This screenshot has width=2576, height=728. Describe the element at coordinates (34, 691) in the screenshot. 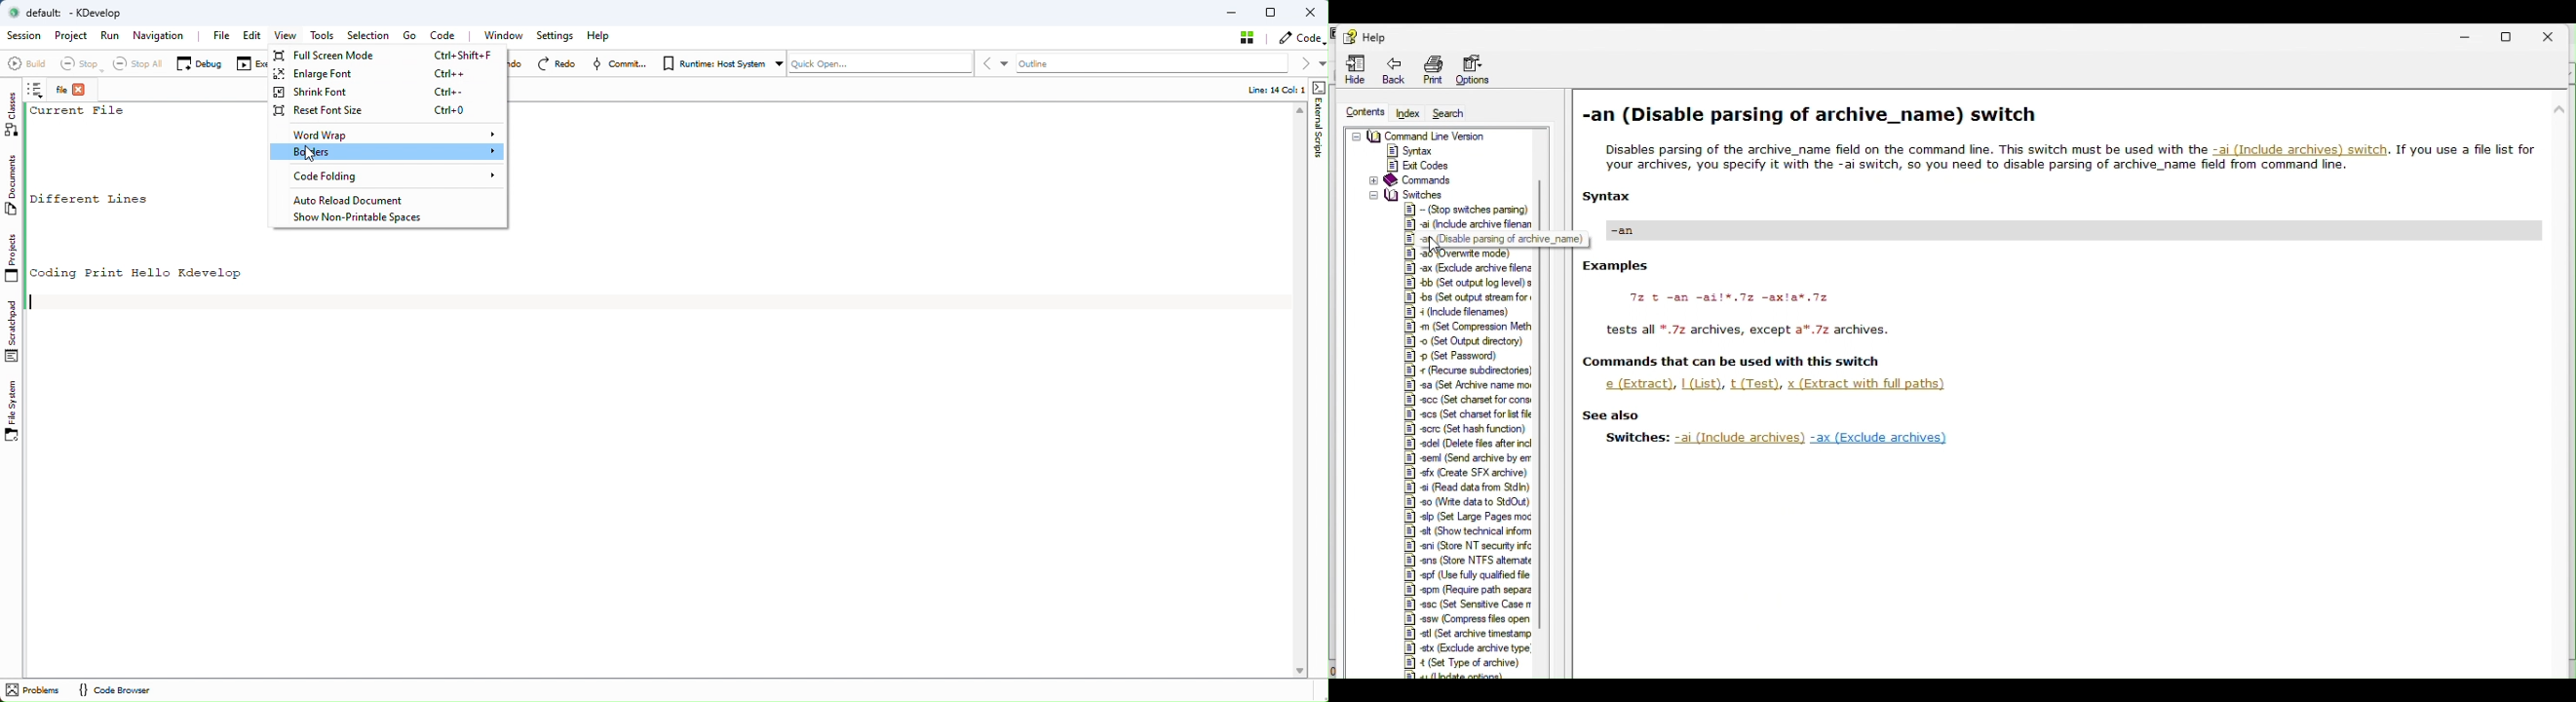

I see `Problems` at that location.